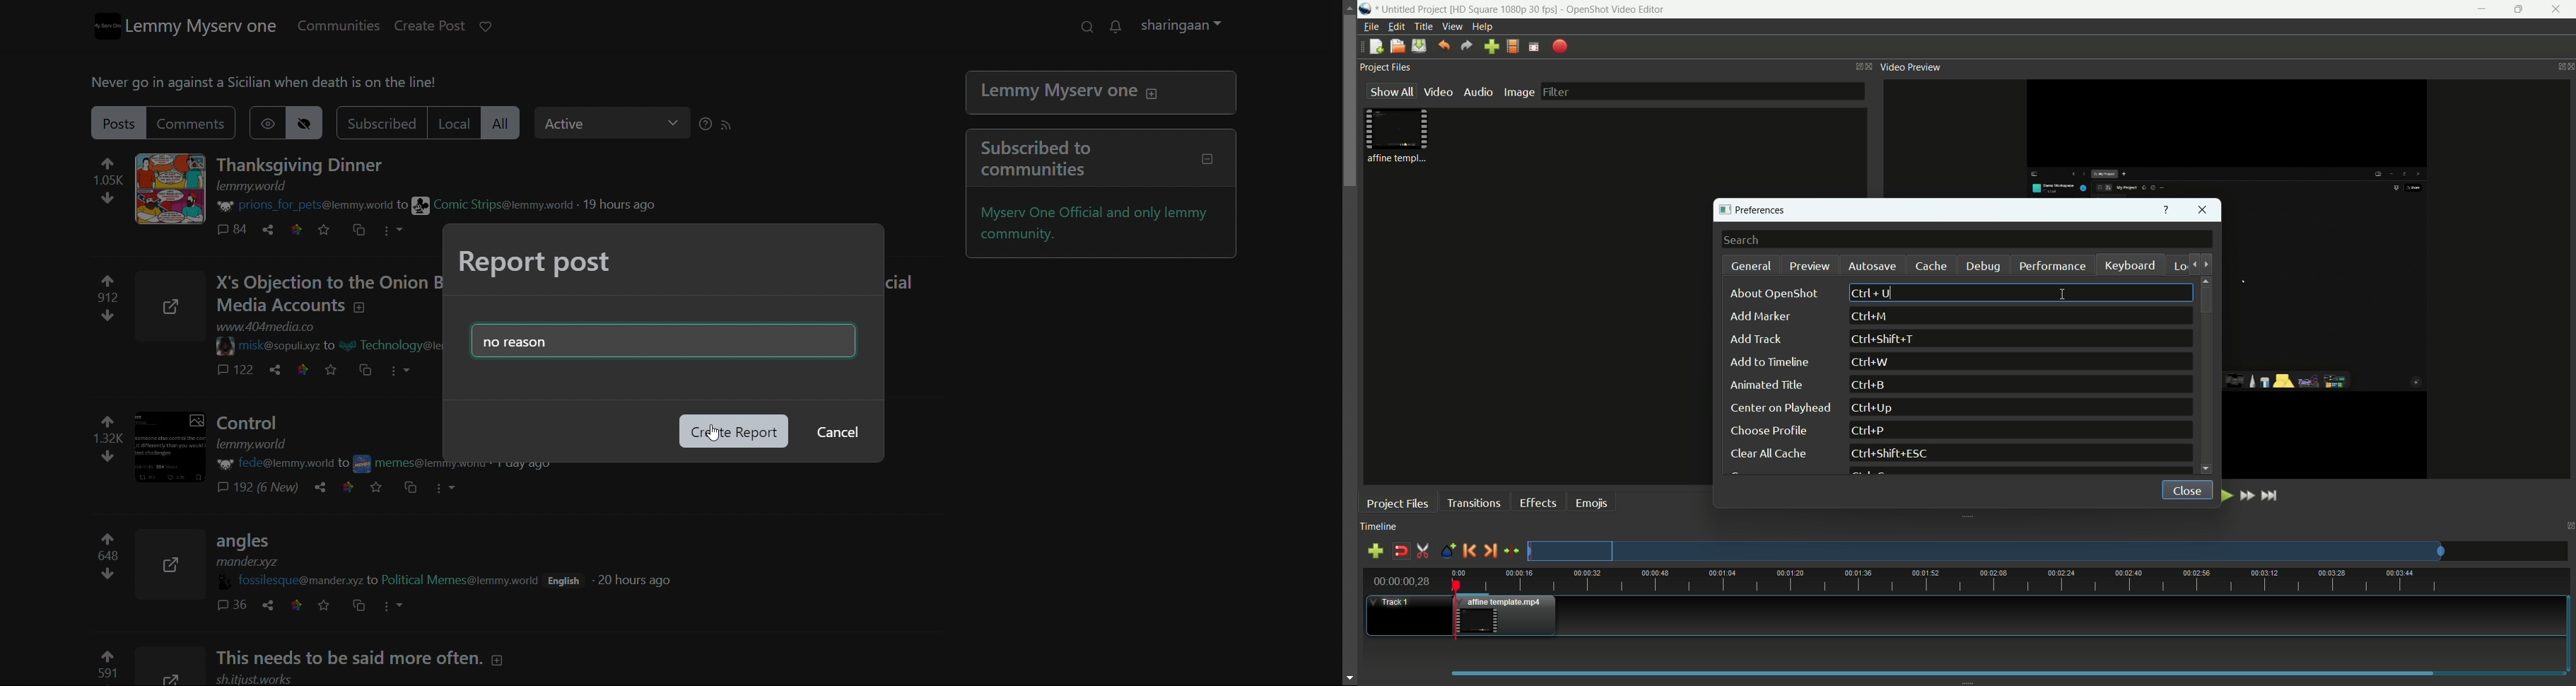 The width and height of the screenshot is (2576, 700). Describe the element at coordinates (276, 229) in the screenshot. I see `share` at that location.